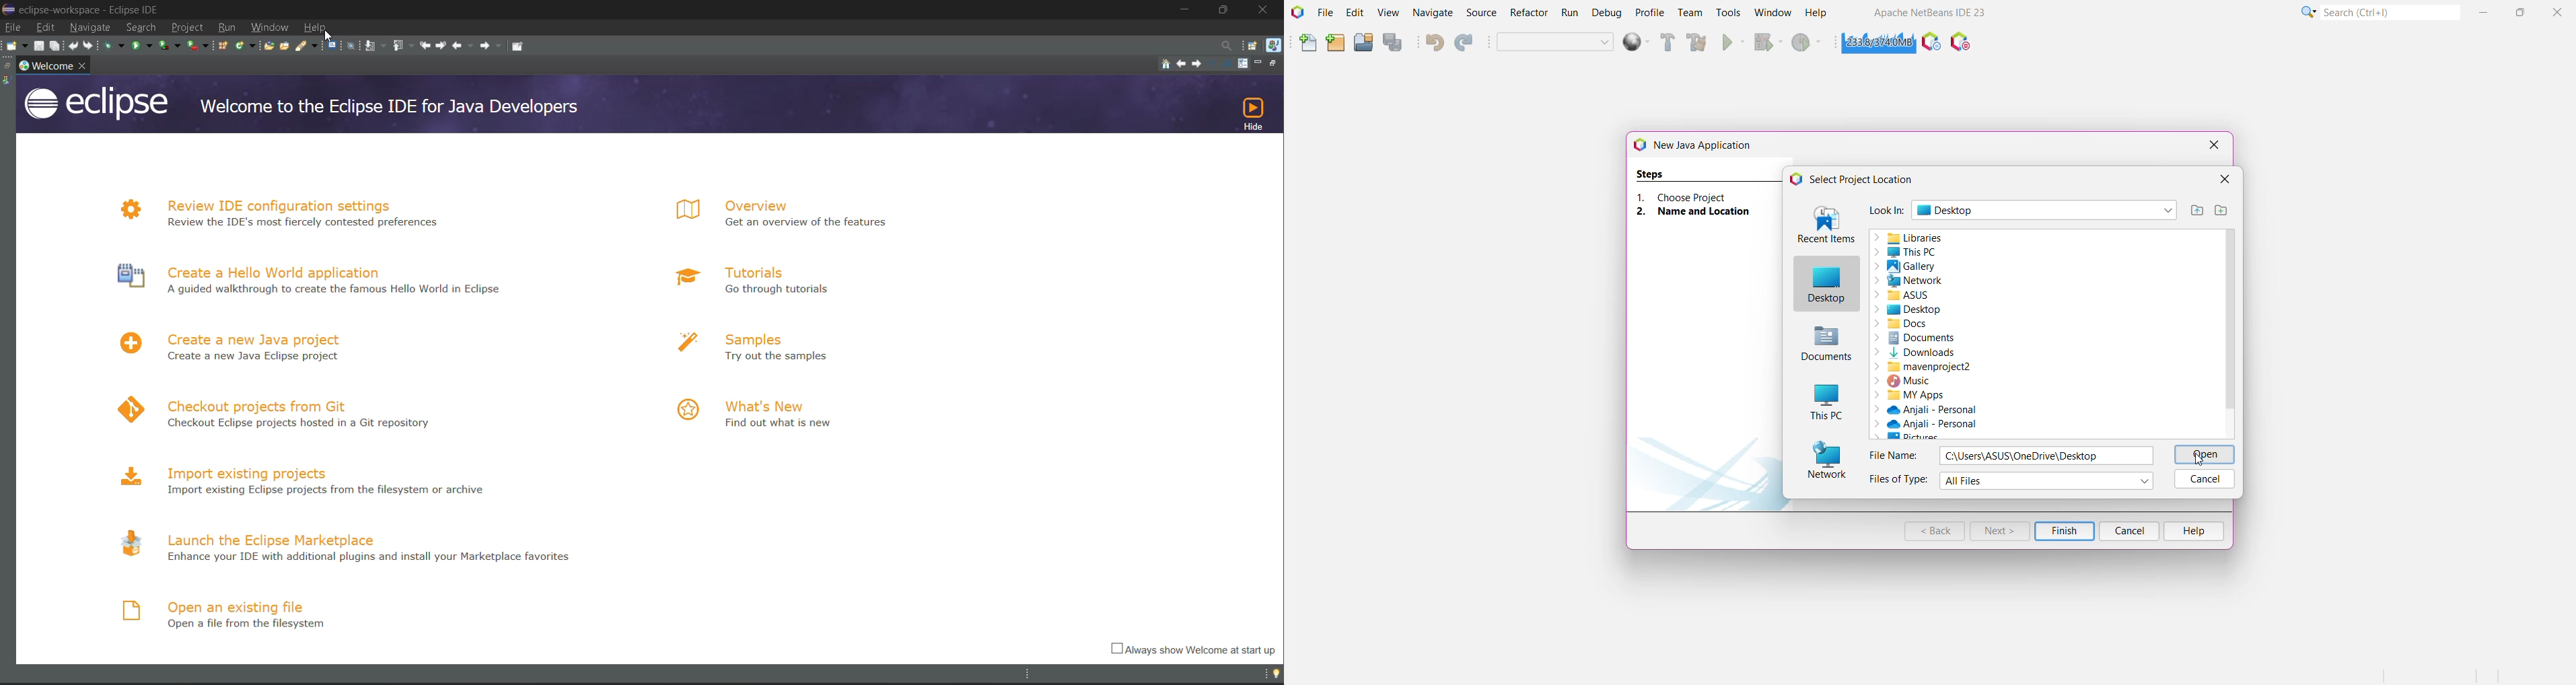  What do you see at coordinates (1354, 13) in the screenshot?
I see `Edit` at bounding box center [1354, 13].